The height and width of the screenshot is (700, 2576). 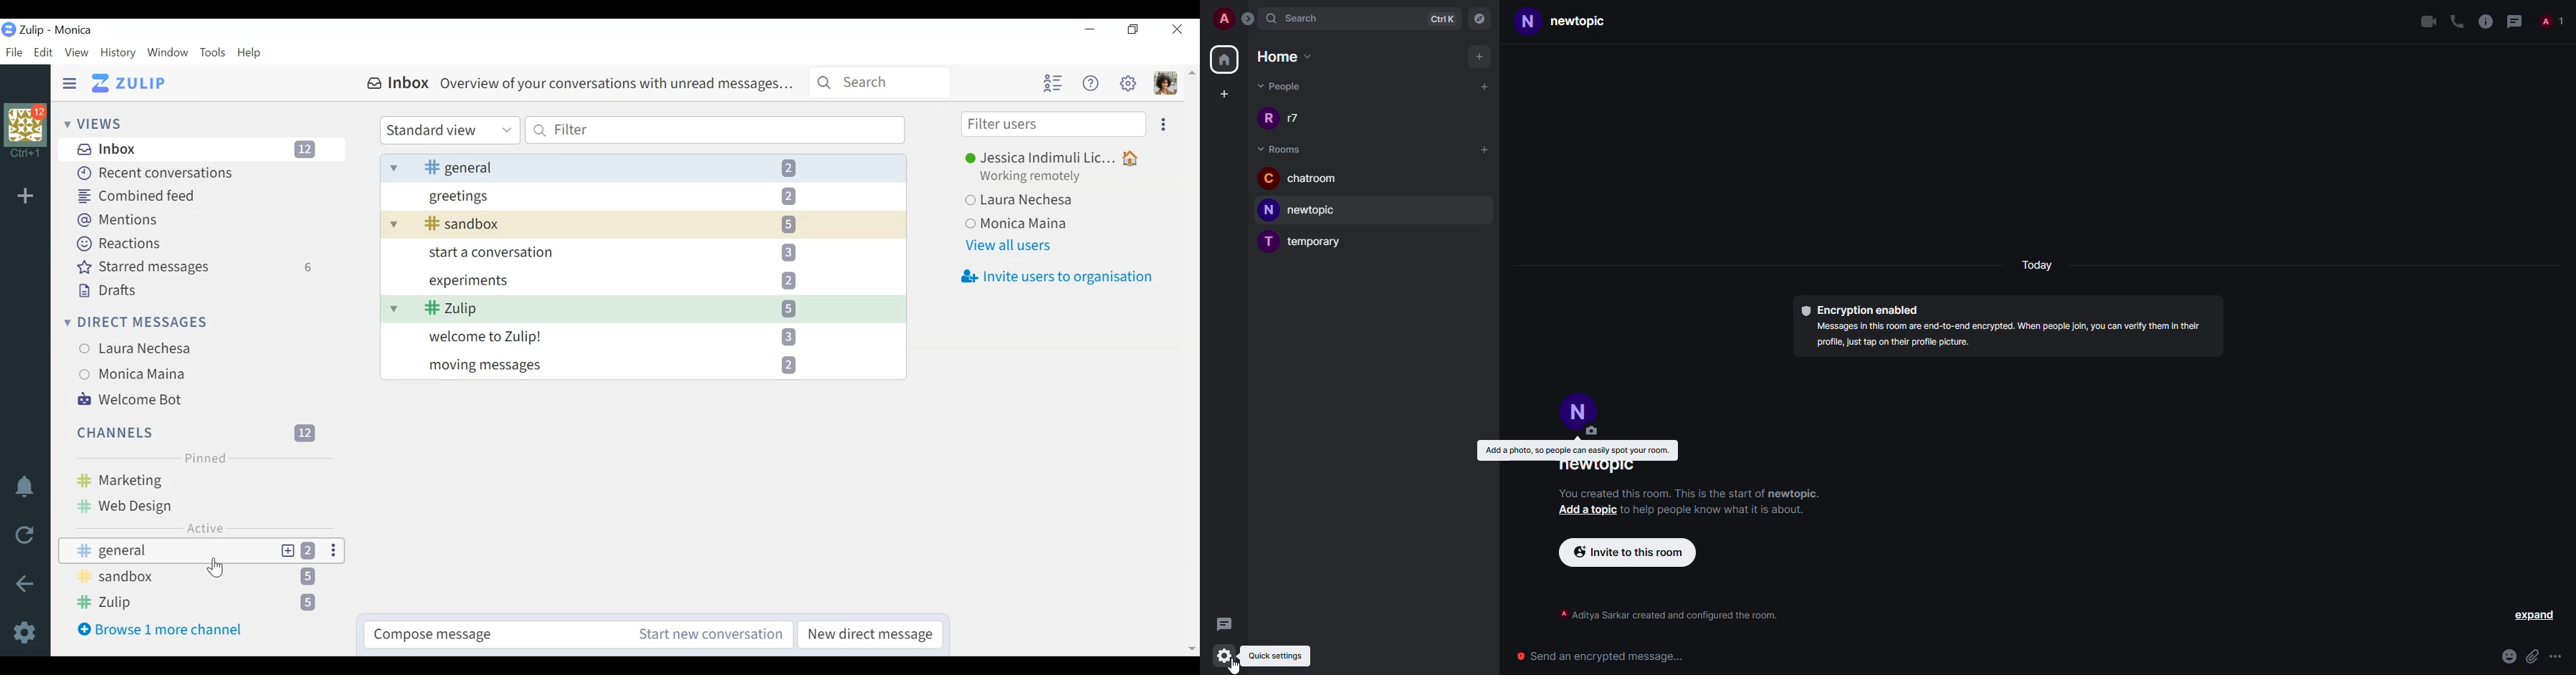 What do you see at coordinates (130, 84) in the screenshot?
I see `Zulip` at bounding box center [130, 84].